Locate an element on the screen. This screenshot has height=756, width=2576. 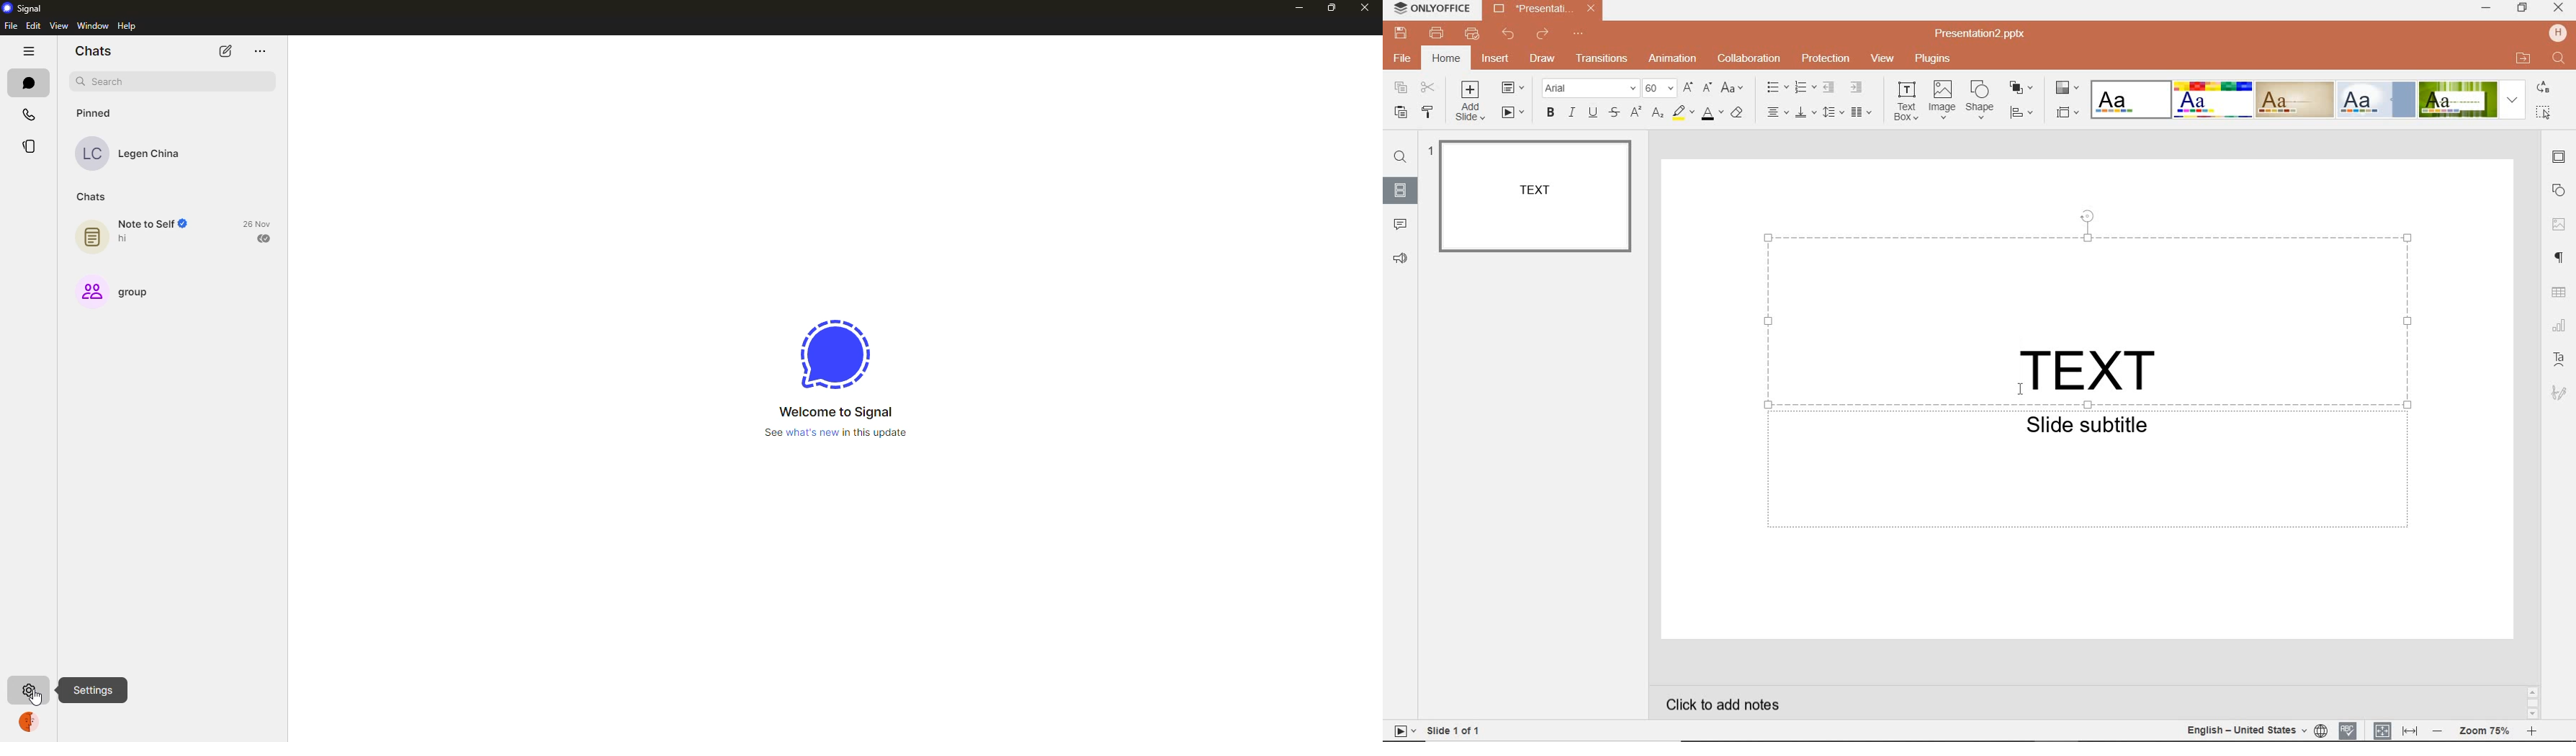
new chat is located at coordinates (225, 50).